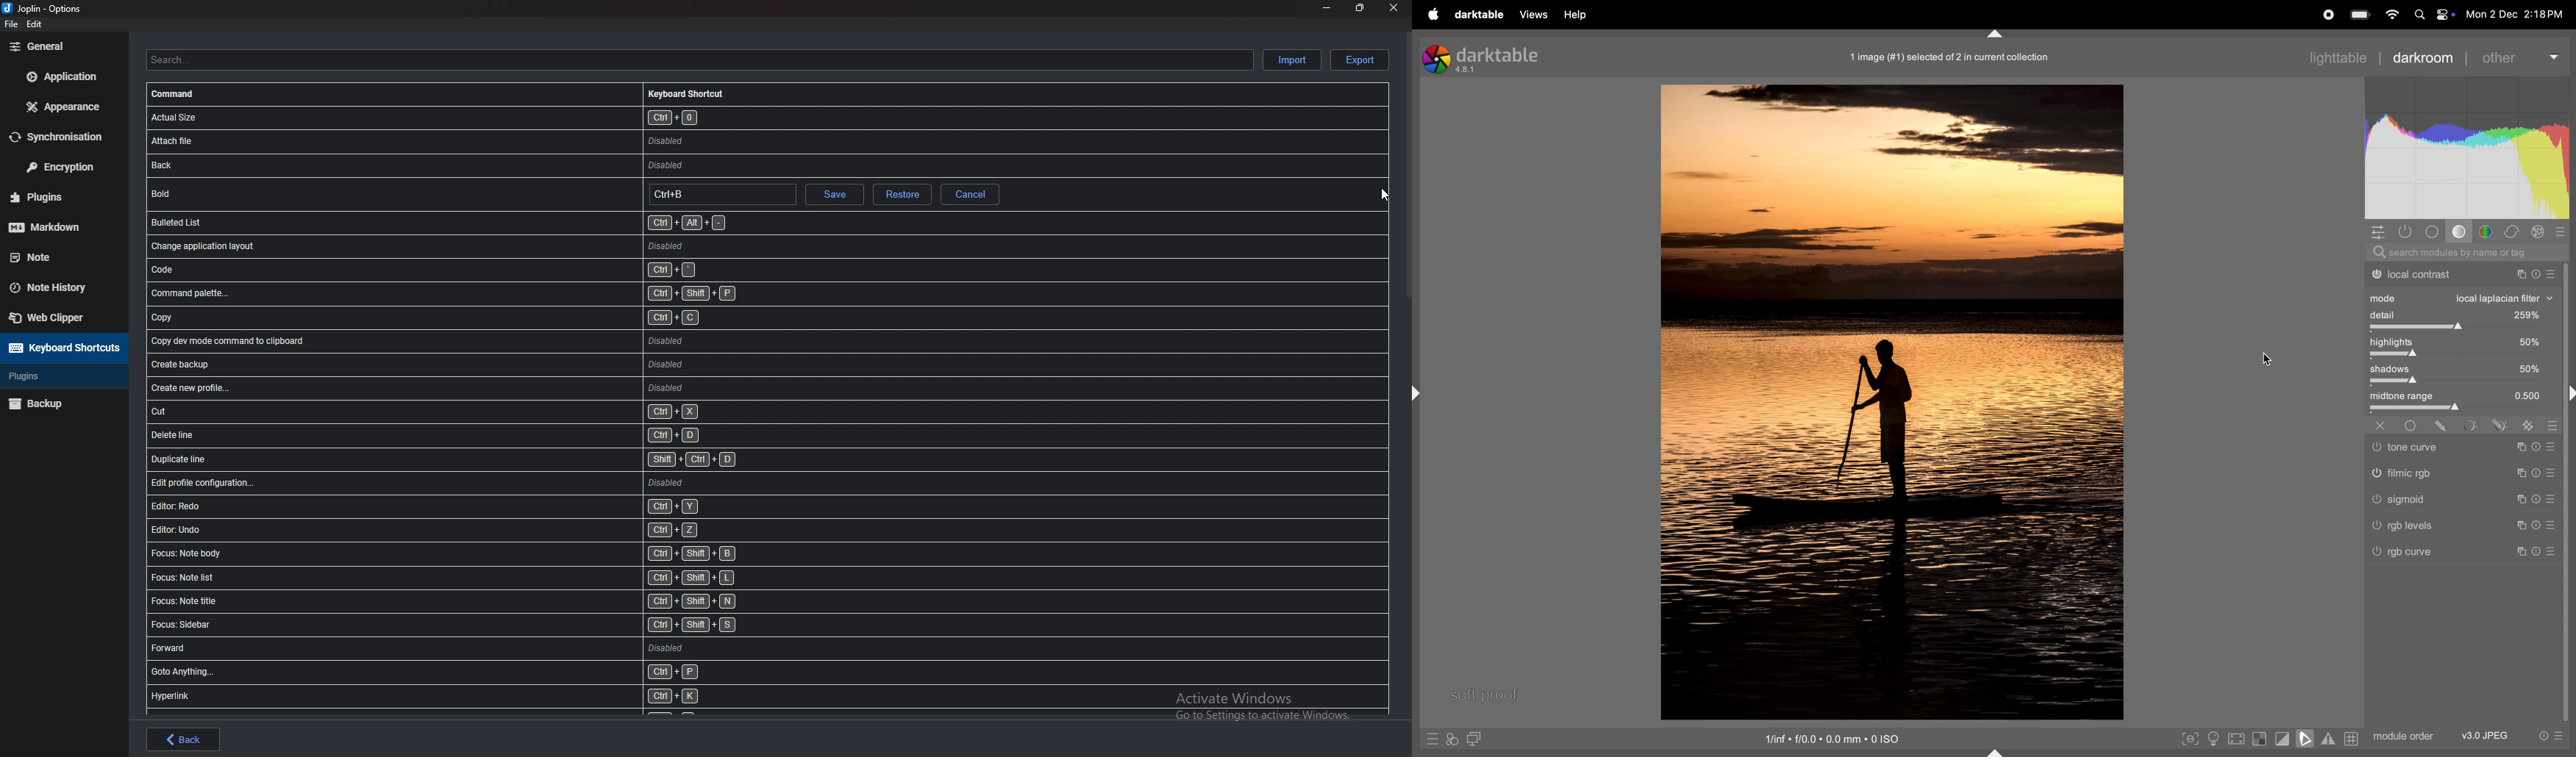 Image resolution: width=2576 pixels, height=784 pixels. What do you see at coordinates (1950, 57) in the screenshot?
I see `image collection` at bounding box center [1950, 57].